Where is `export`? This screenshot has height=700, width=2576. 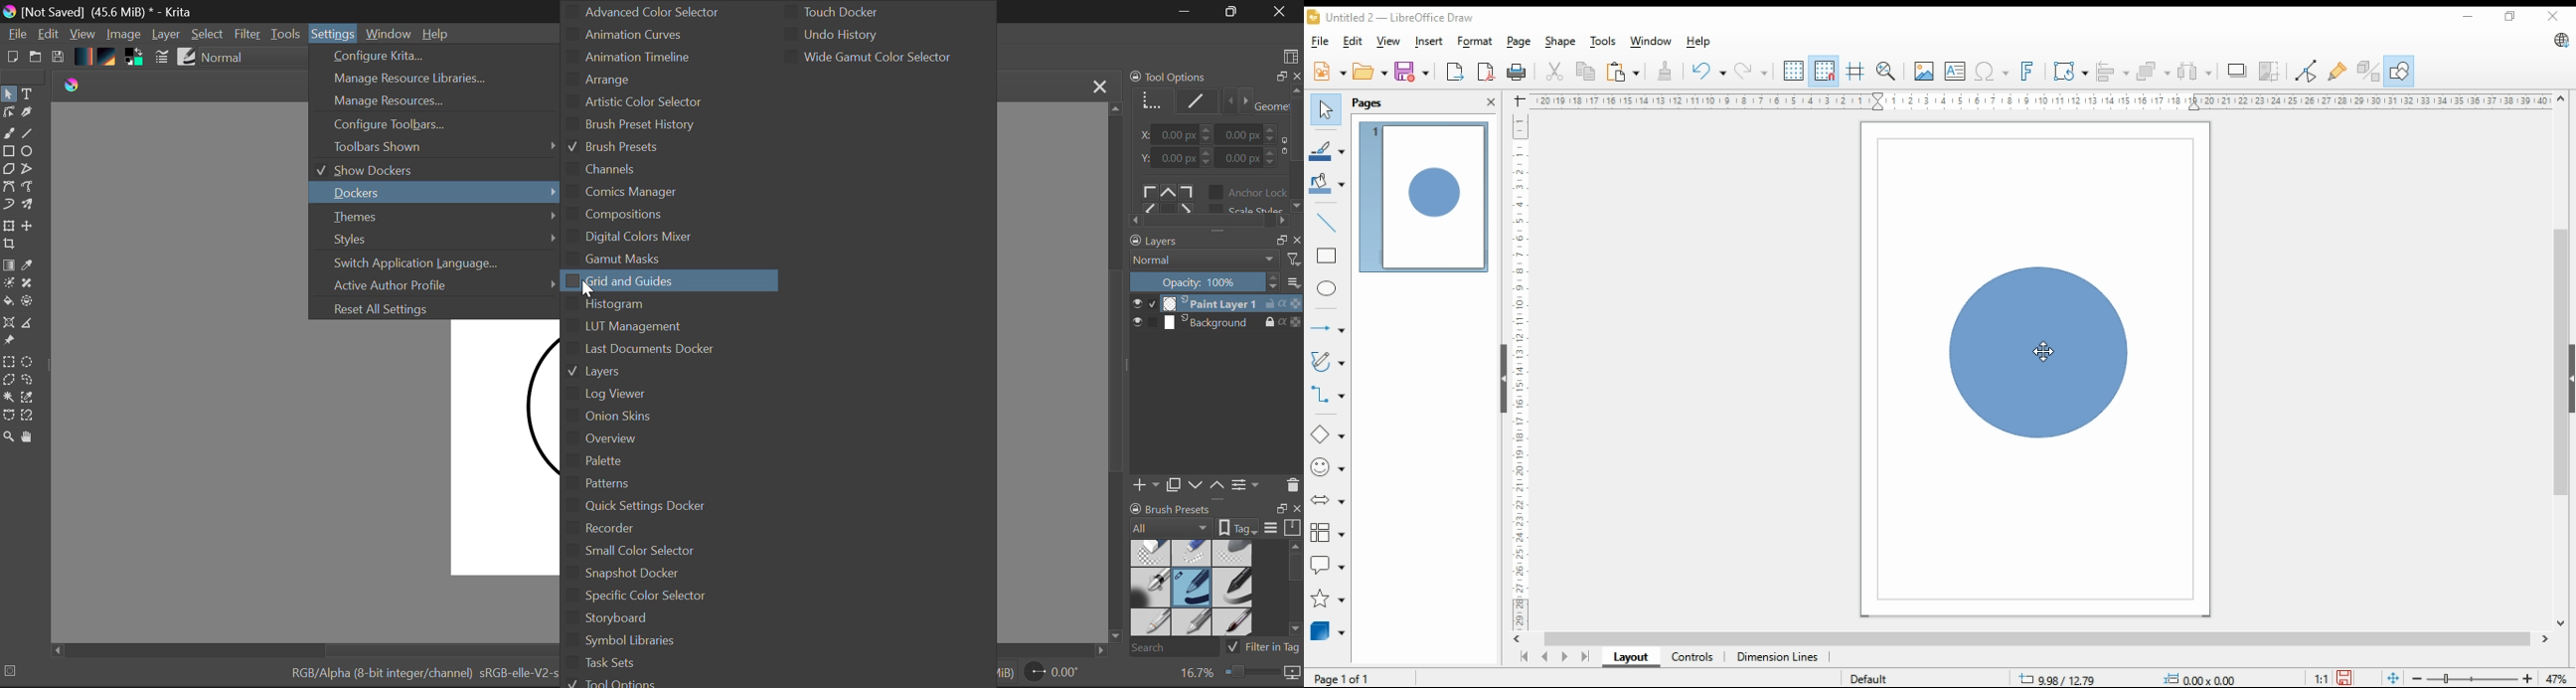 export is located at coordinates (1455, 72).